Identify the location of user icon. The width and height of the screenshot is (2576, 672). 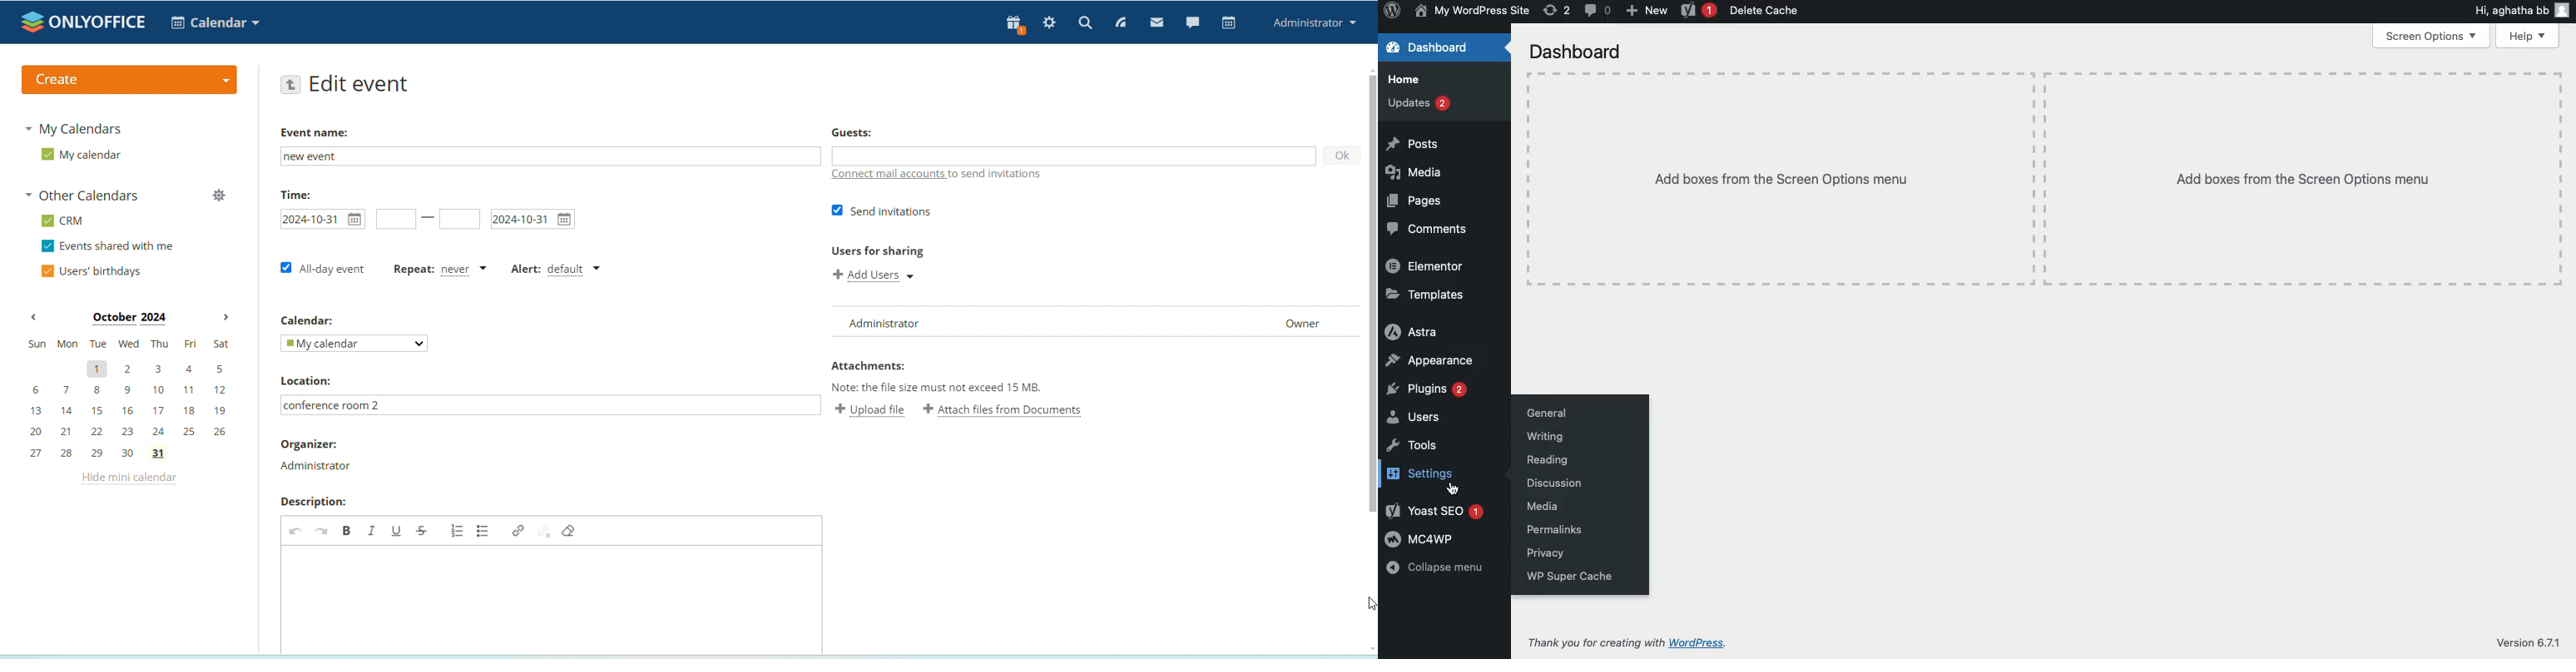
(2562, 10).